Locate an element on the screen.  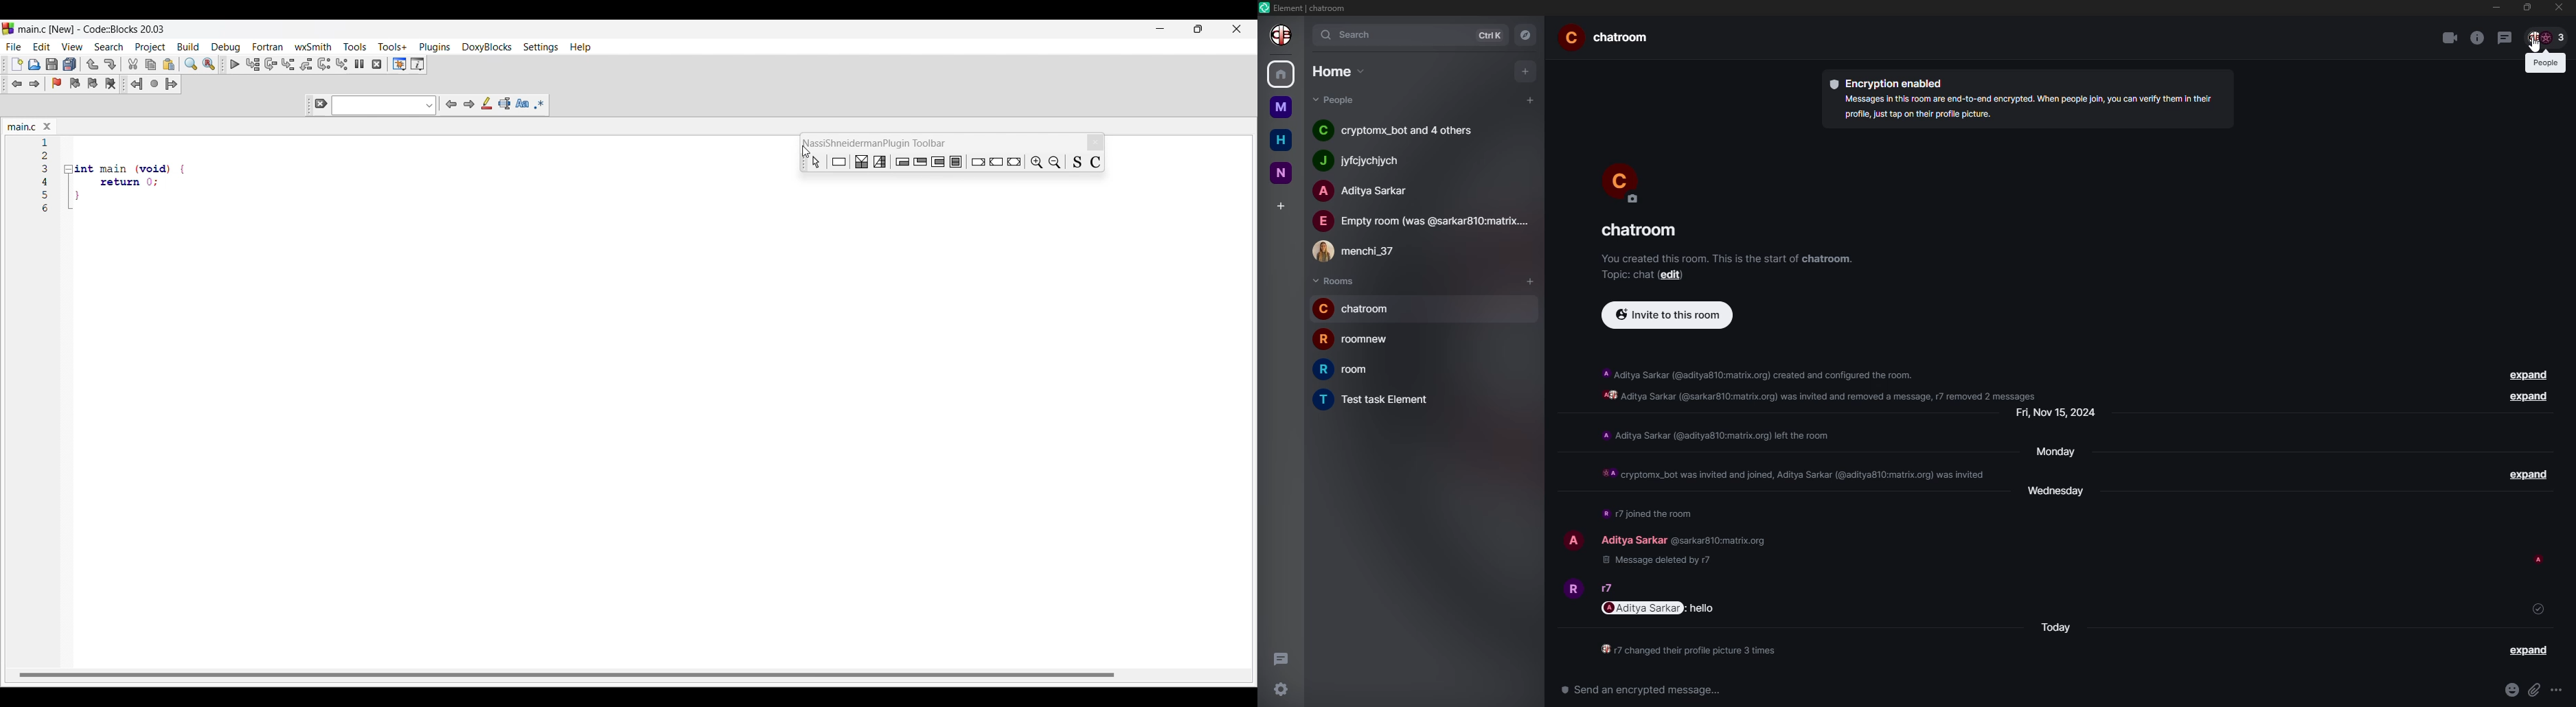
Debug menu is located at coordinates (226, 48).